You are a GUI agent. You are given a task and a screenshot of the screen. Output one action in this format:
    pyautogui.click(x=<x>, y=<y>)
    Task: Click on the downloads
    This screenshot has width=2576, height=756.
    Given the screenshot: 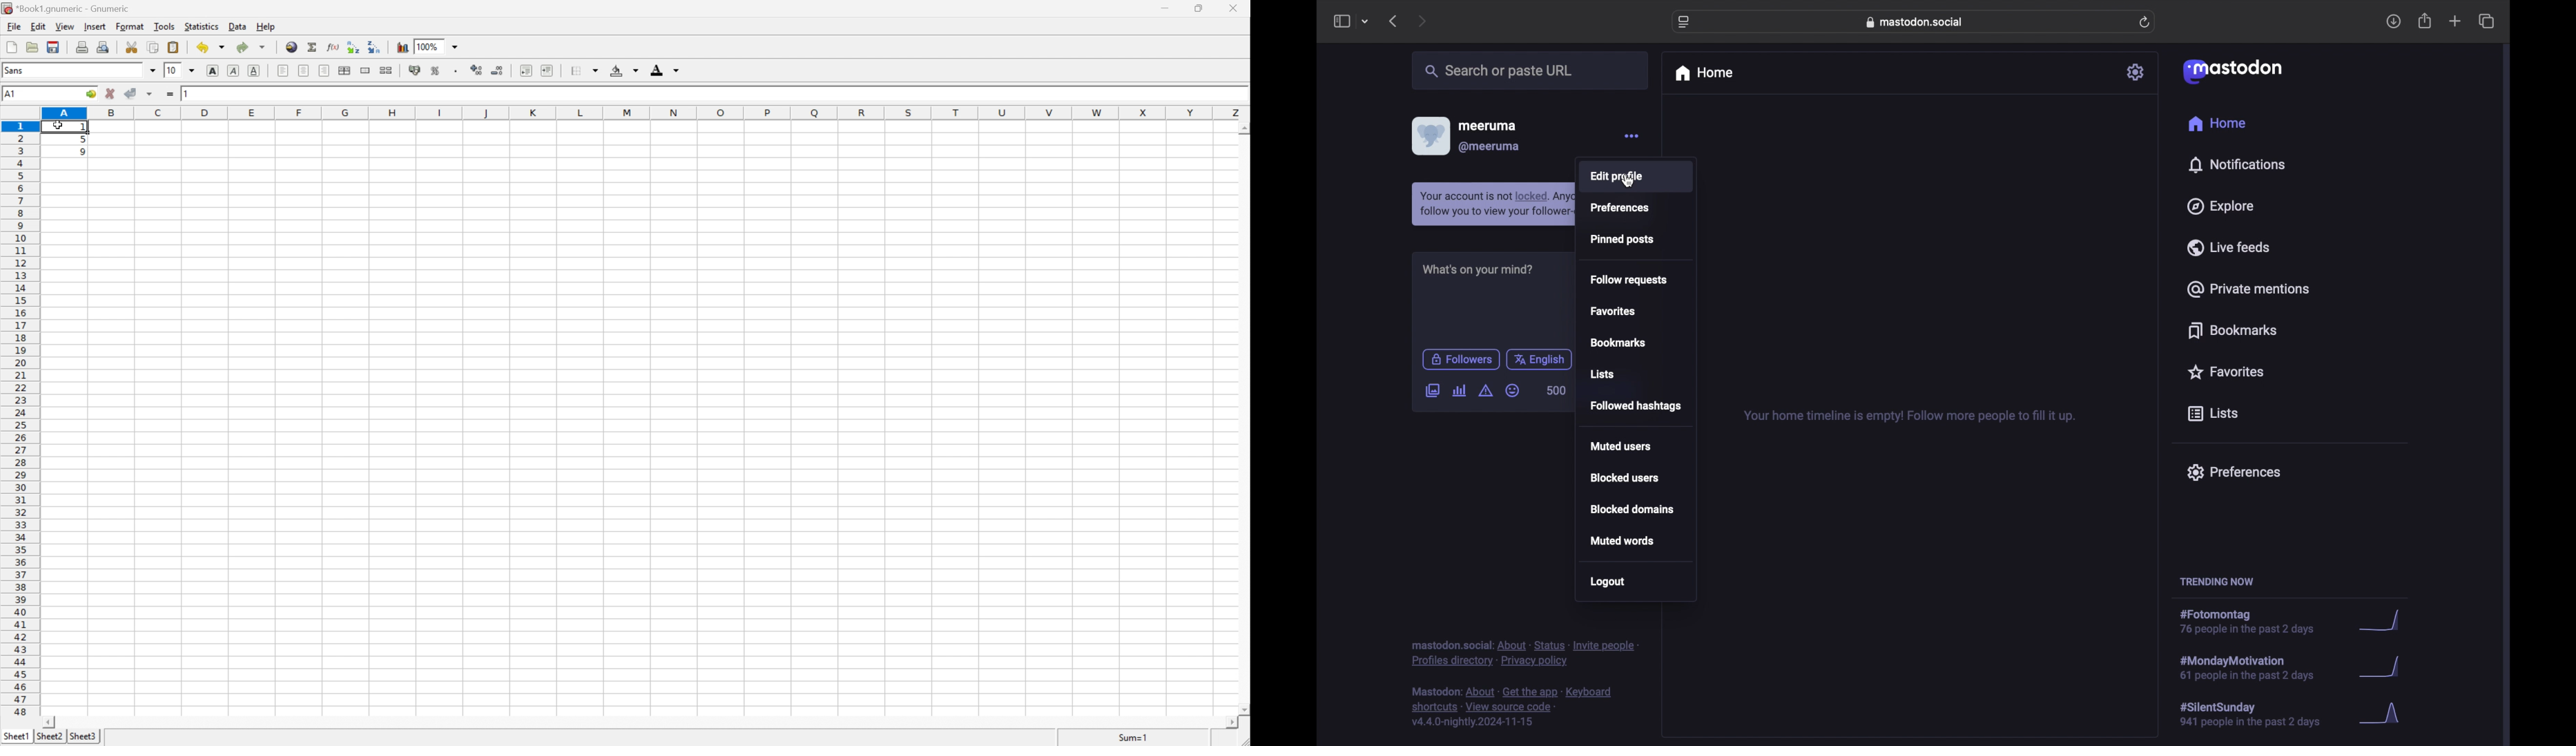 What is the action you would take?
    pyautogui.click(x=2394, y=21)
    